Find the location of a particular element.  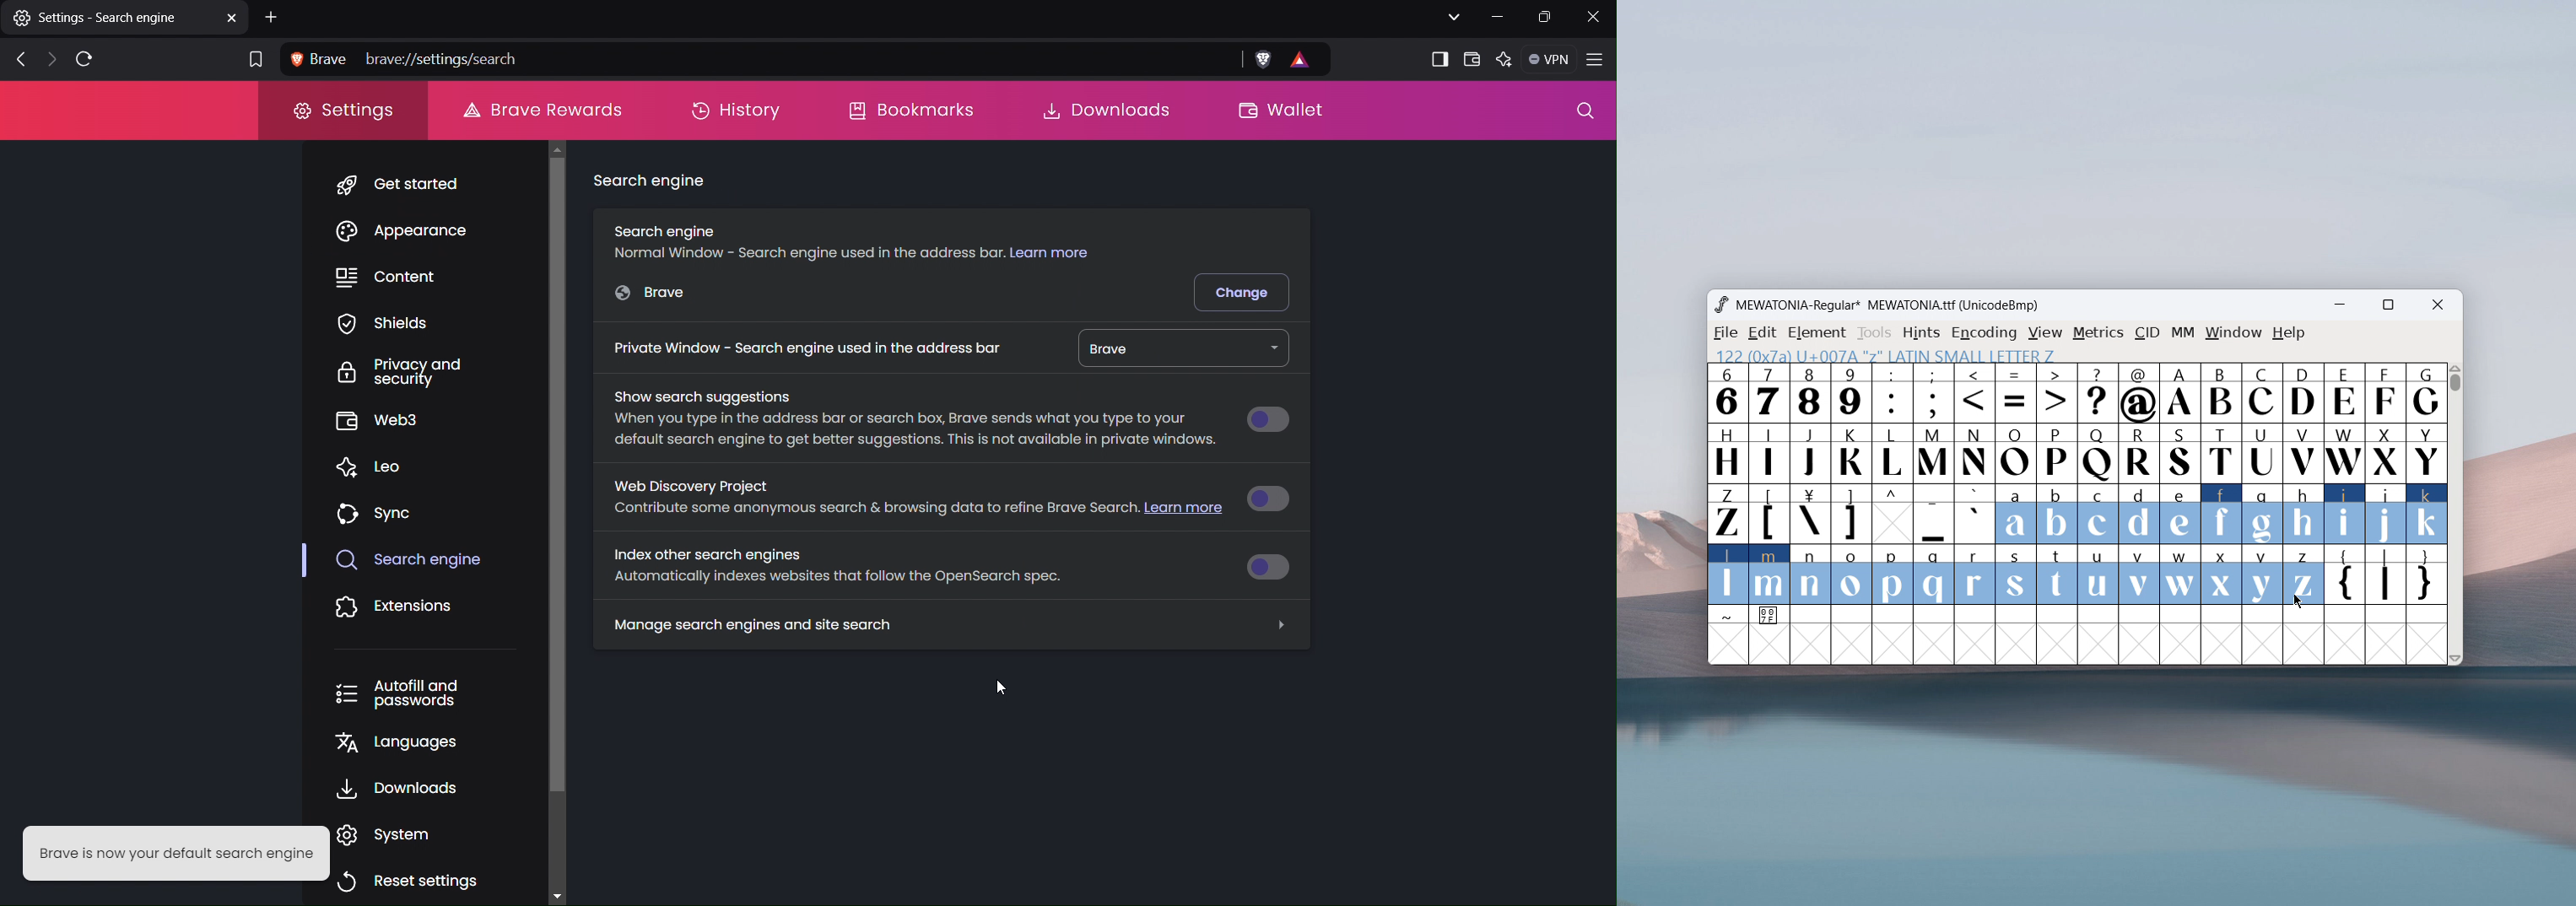

hints is located at coordinates (1923, 332).